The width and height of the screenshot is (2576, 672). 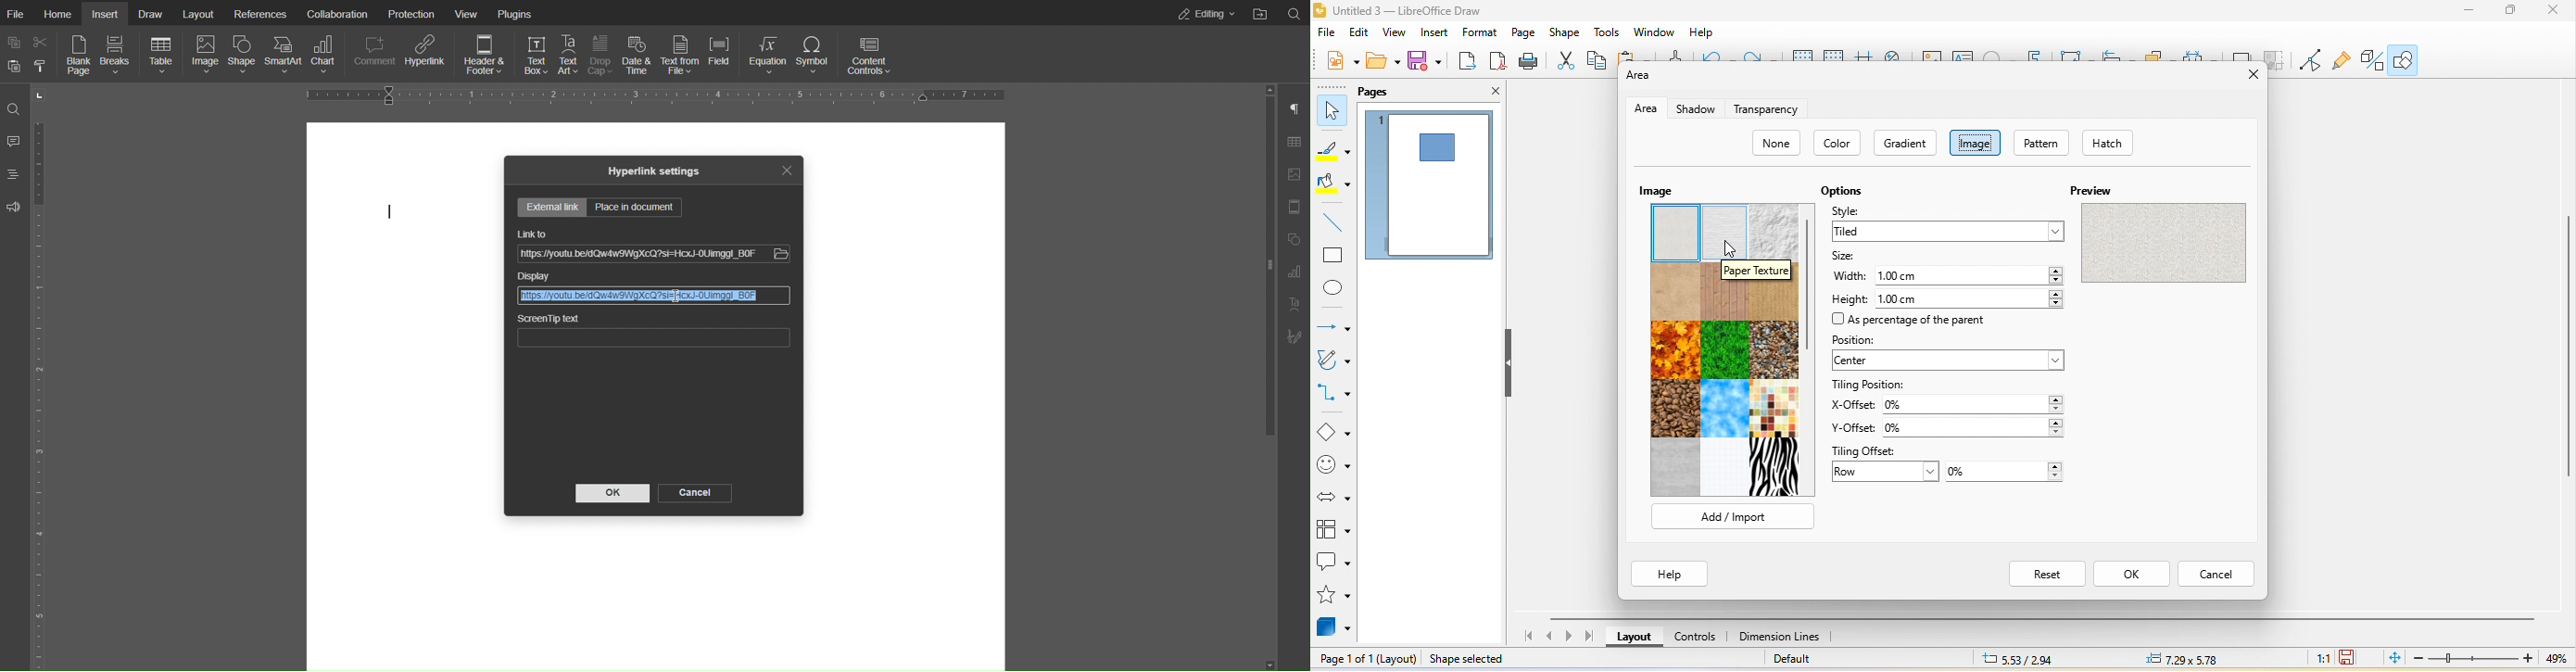 What do you see at coordinates (2158, 54) in the screenshot?
I see `arrange` at bounding box center [2158, 54].